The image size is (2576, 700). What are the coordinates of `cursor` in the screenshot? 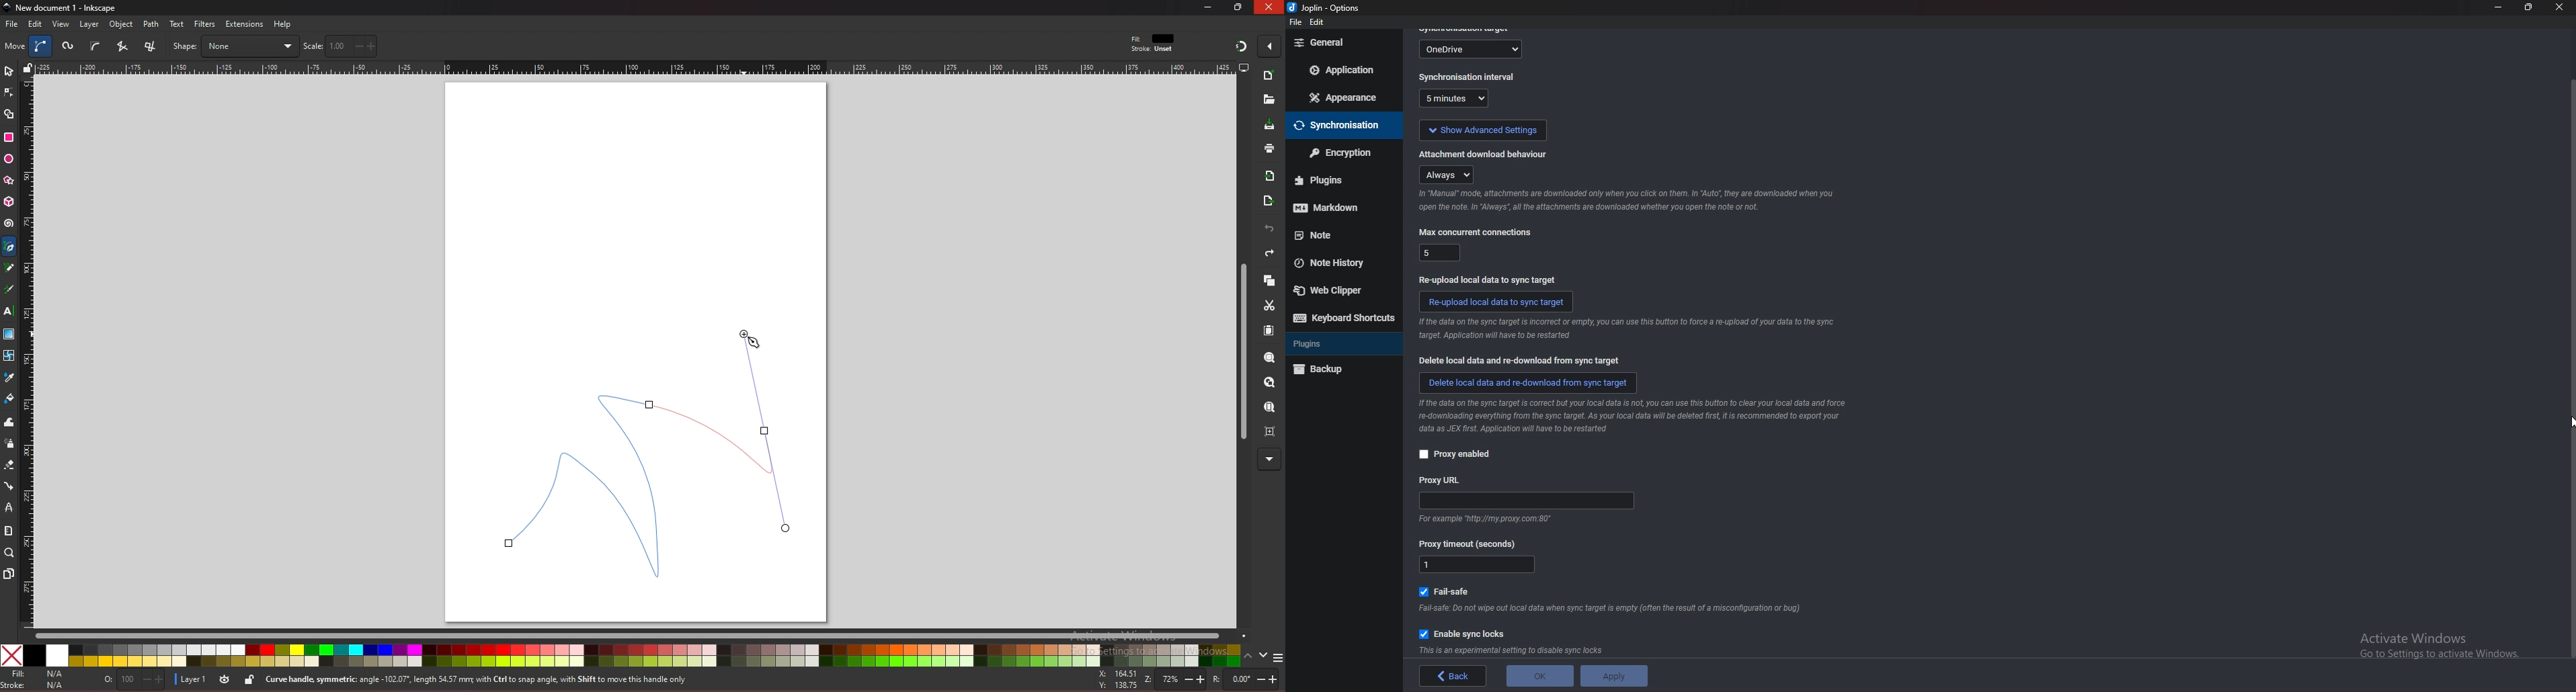 It's located at (748, 339).